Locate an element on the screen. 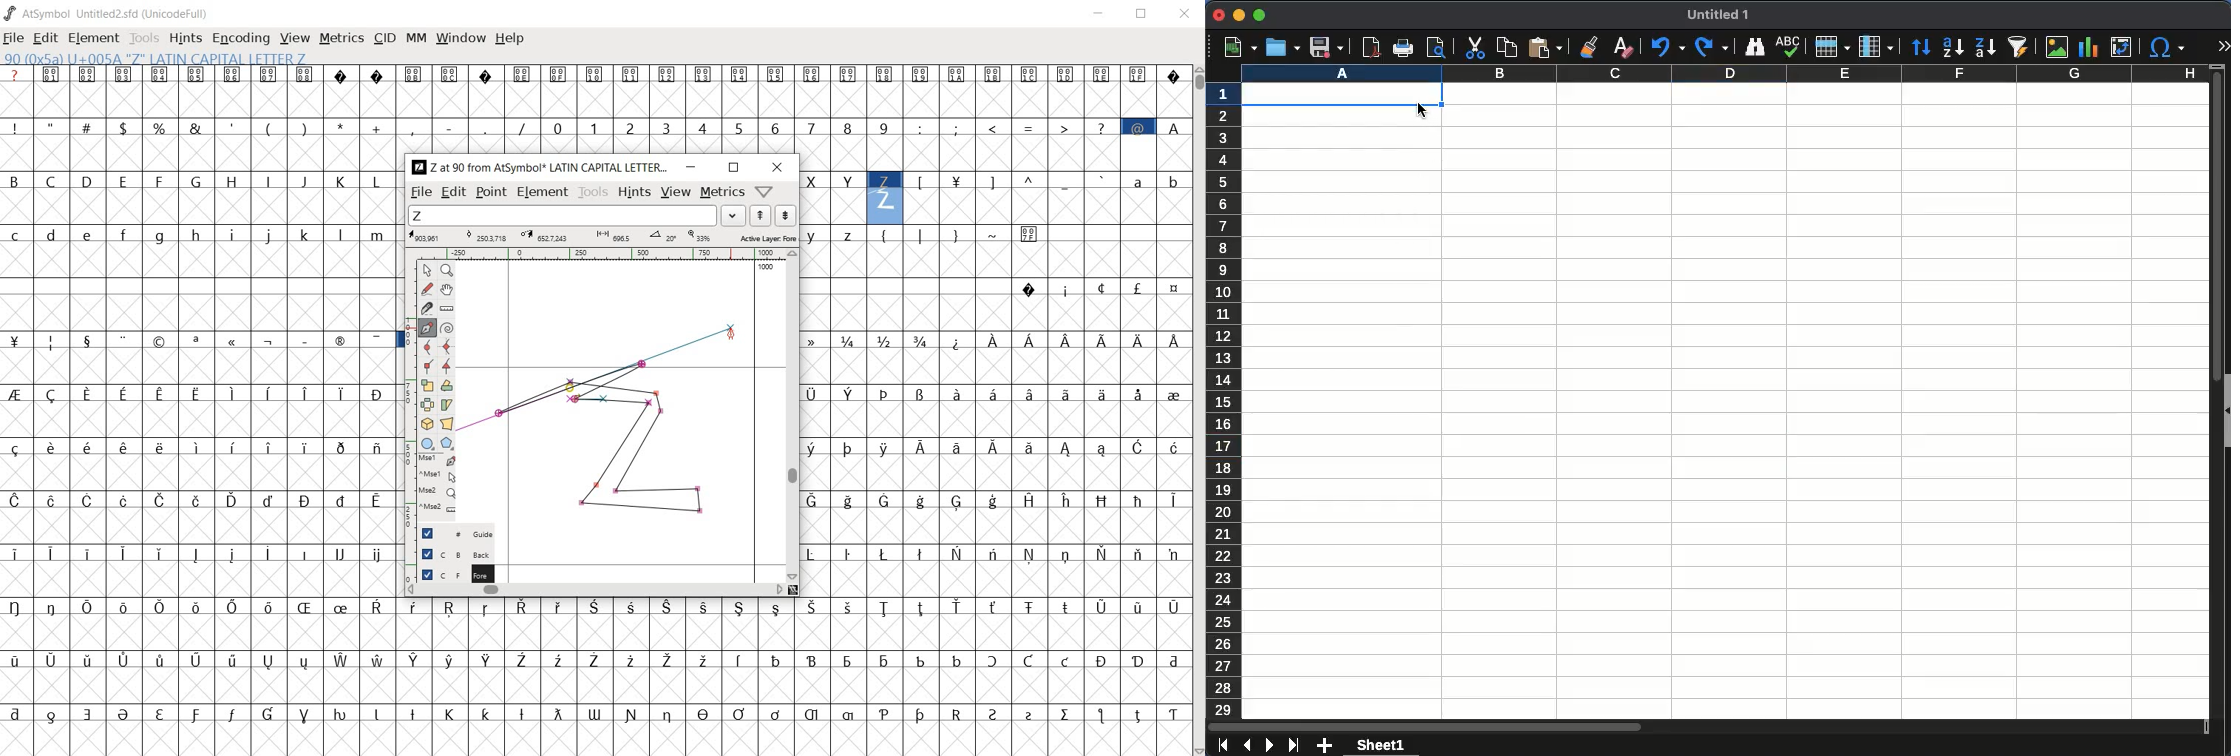  cursor is located at coordinates (1421, 111).